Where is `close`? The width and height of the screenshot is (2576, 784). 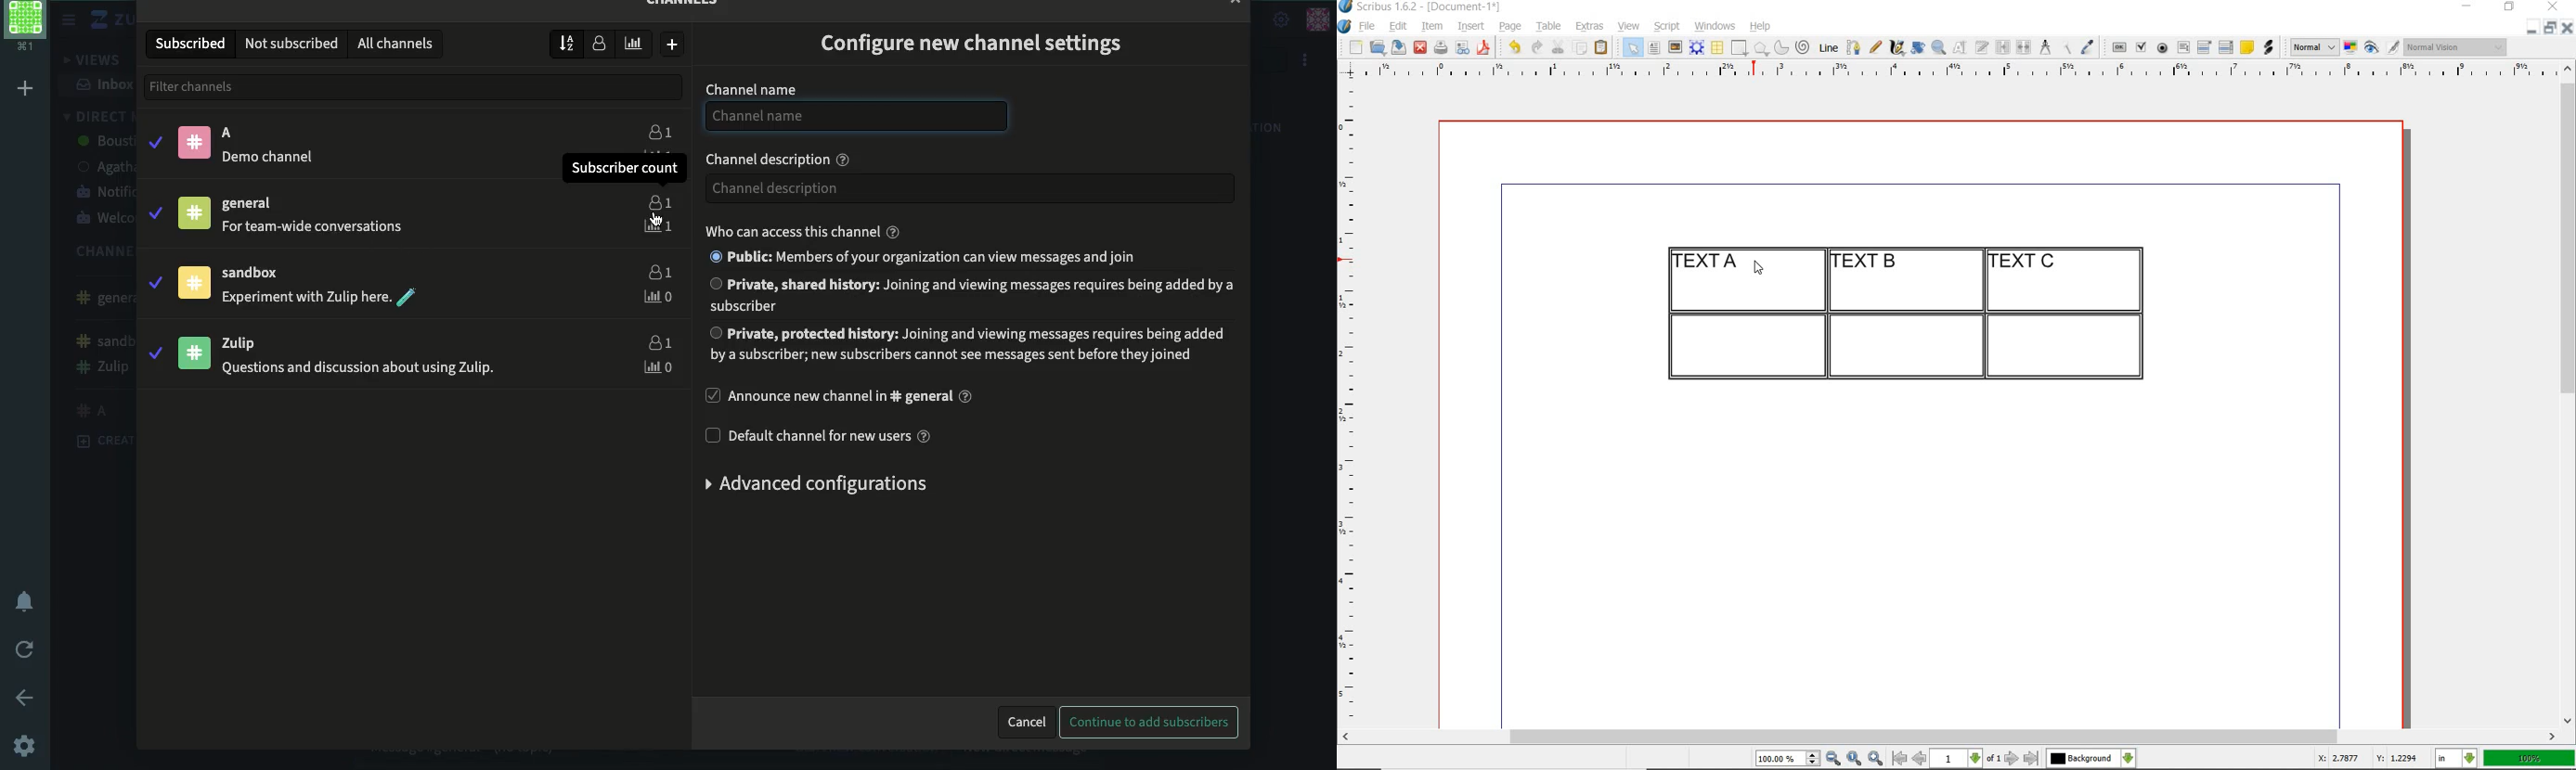
close is located at coordinates (2556, 6).